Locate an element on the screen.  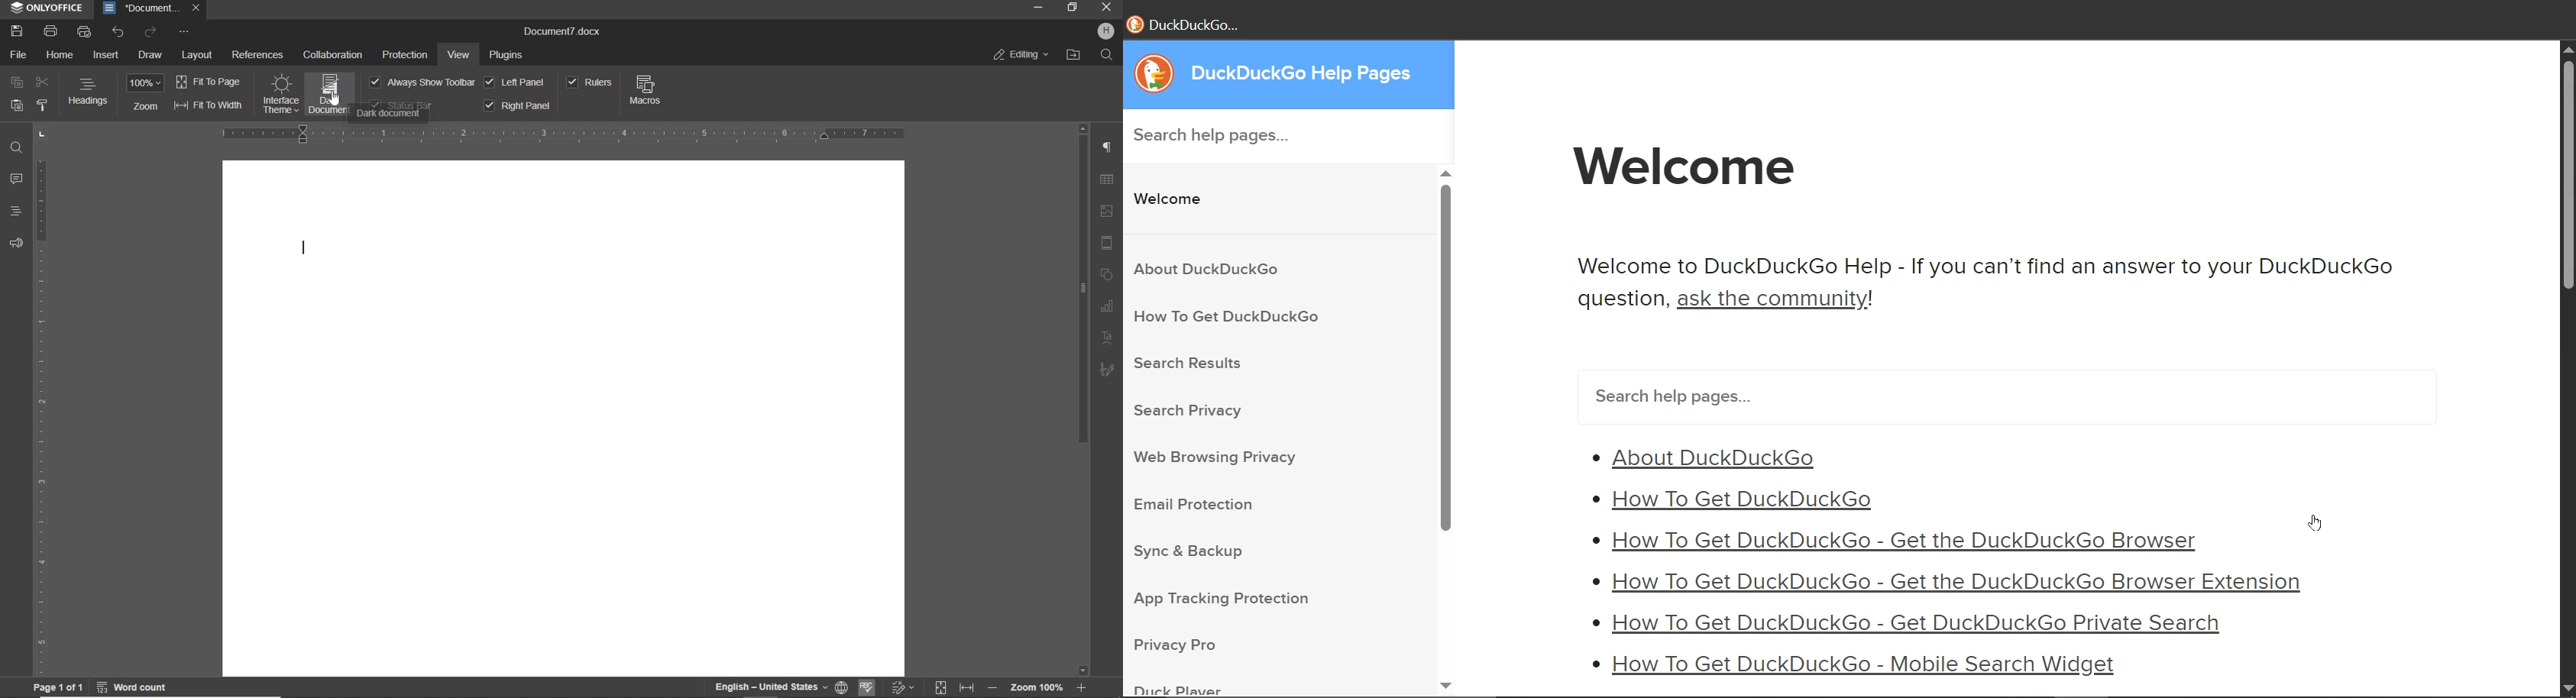
DuckDuckGo... is located at coordinates (1186, 24).